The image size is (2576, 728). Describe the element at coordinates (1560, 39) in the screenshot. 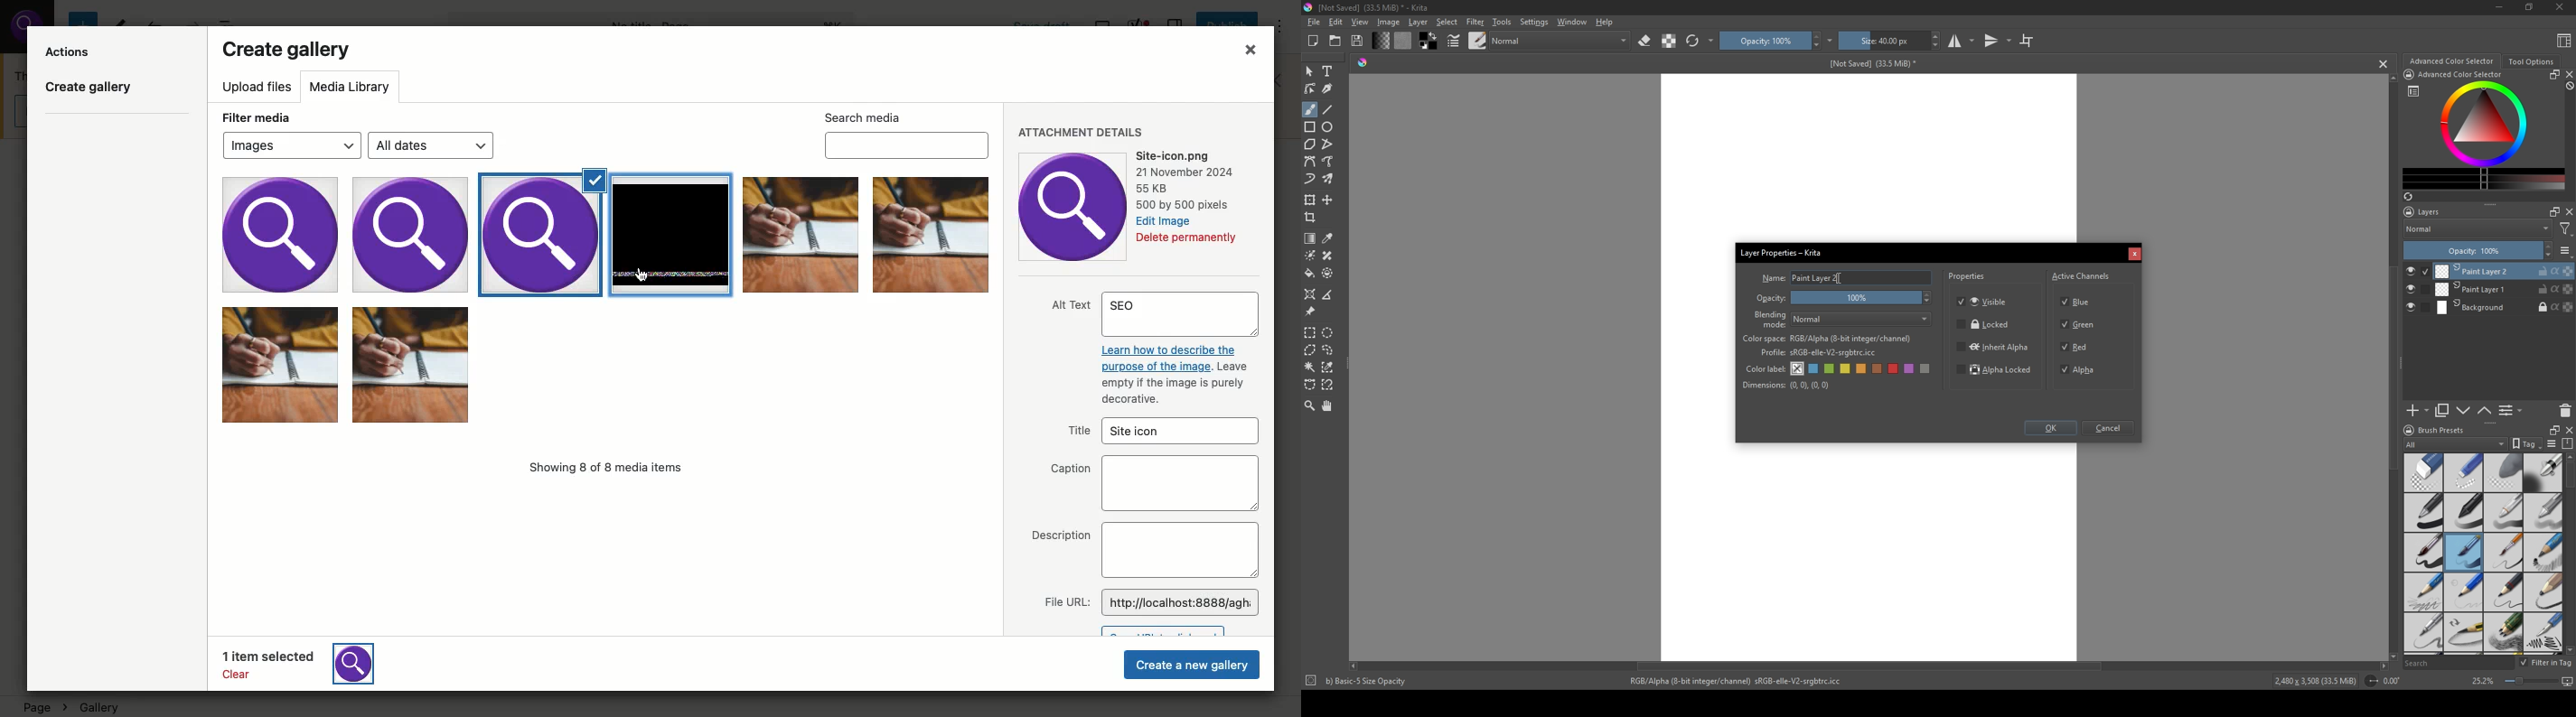

I see `normal` at that location.